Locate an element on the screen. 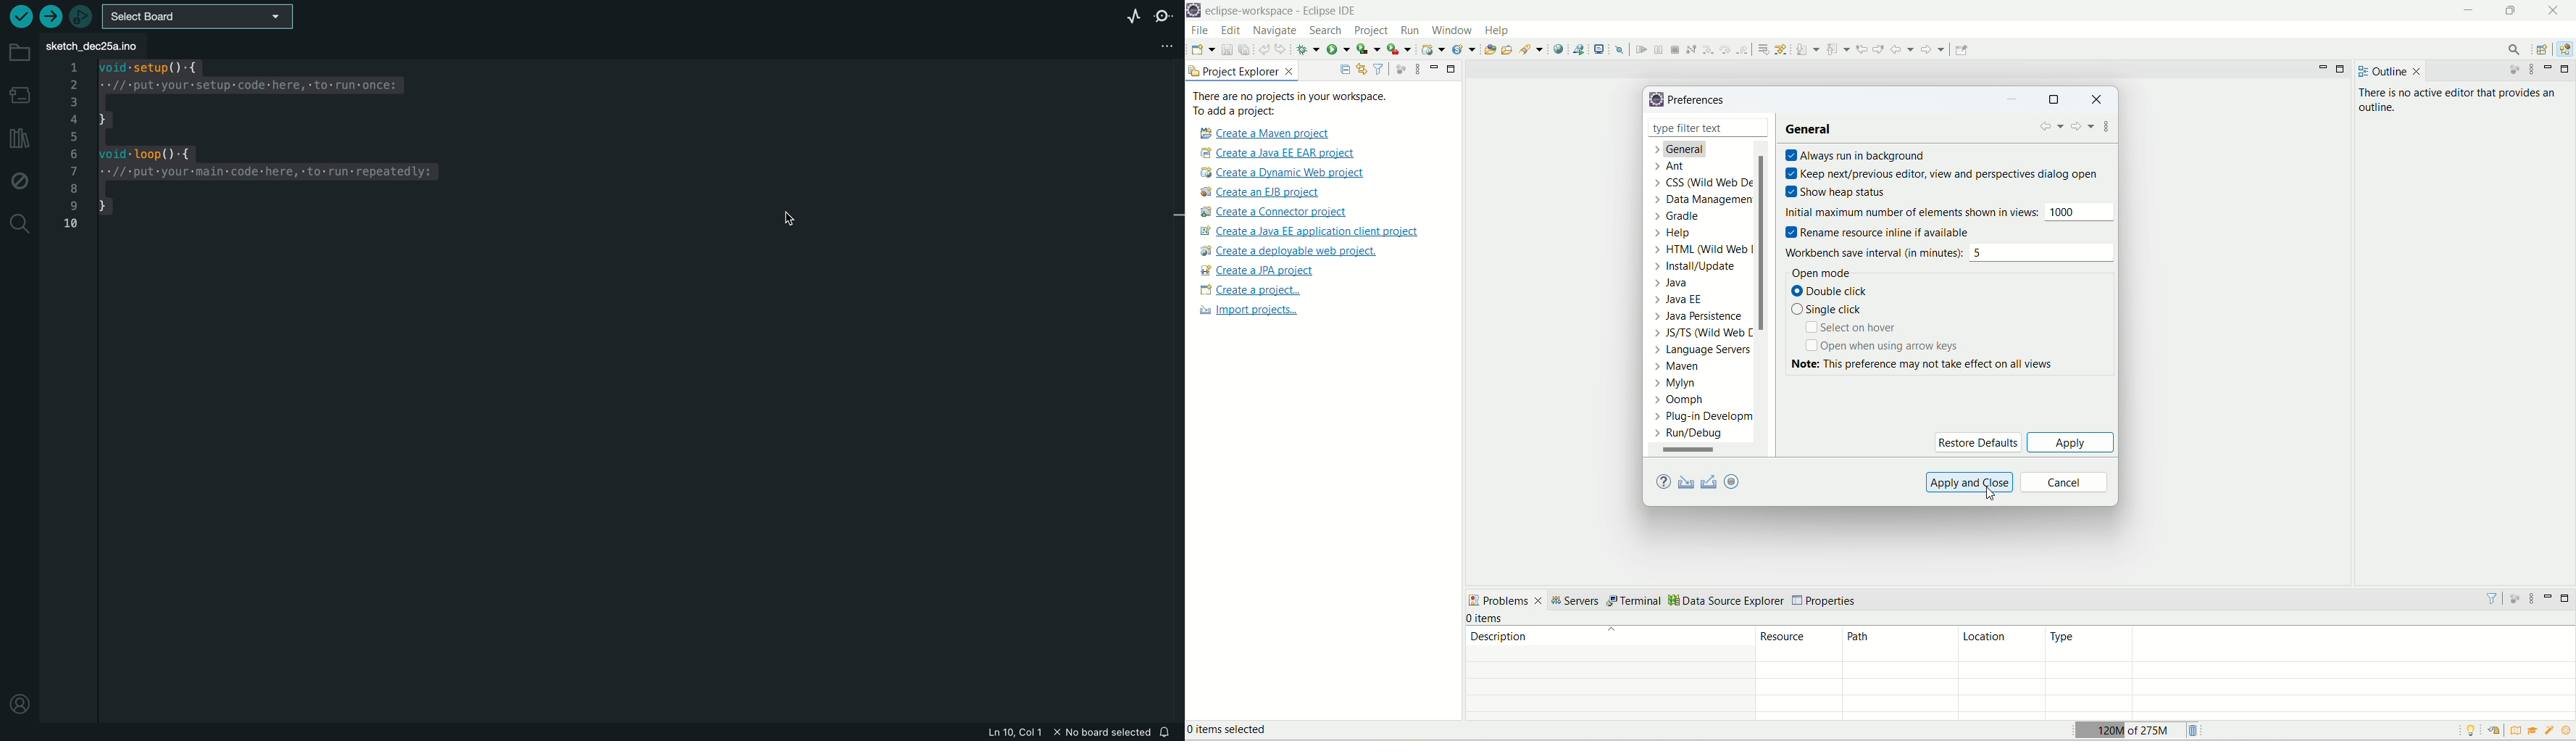 The width and height of the screenshot is (2576, 756). create a EJB project is located at coordinates (1270, 192).